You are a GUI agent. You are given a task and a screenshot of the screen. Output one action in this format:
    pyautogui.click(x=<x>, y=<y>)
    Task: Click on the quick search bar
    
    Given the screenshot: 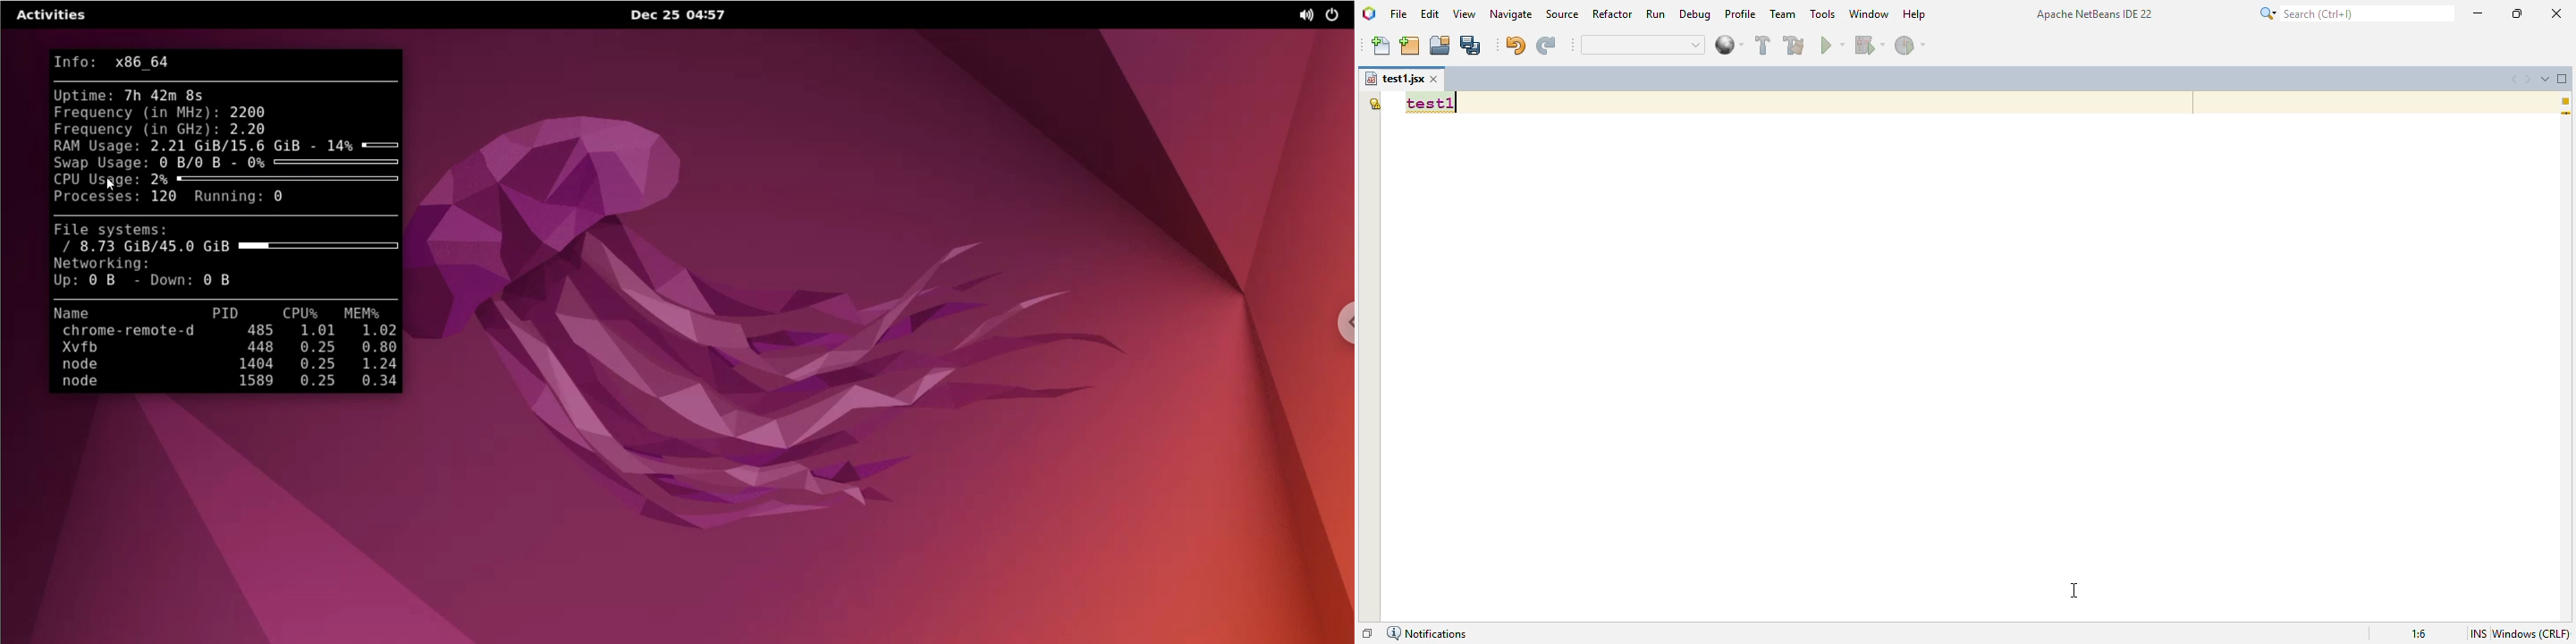 What is the action you would take?
    pyautogui.click(x=1644, y=45)
    